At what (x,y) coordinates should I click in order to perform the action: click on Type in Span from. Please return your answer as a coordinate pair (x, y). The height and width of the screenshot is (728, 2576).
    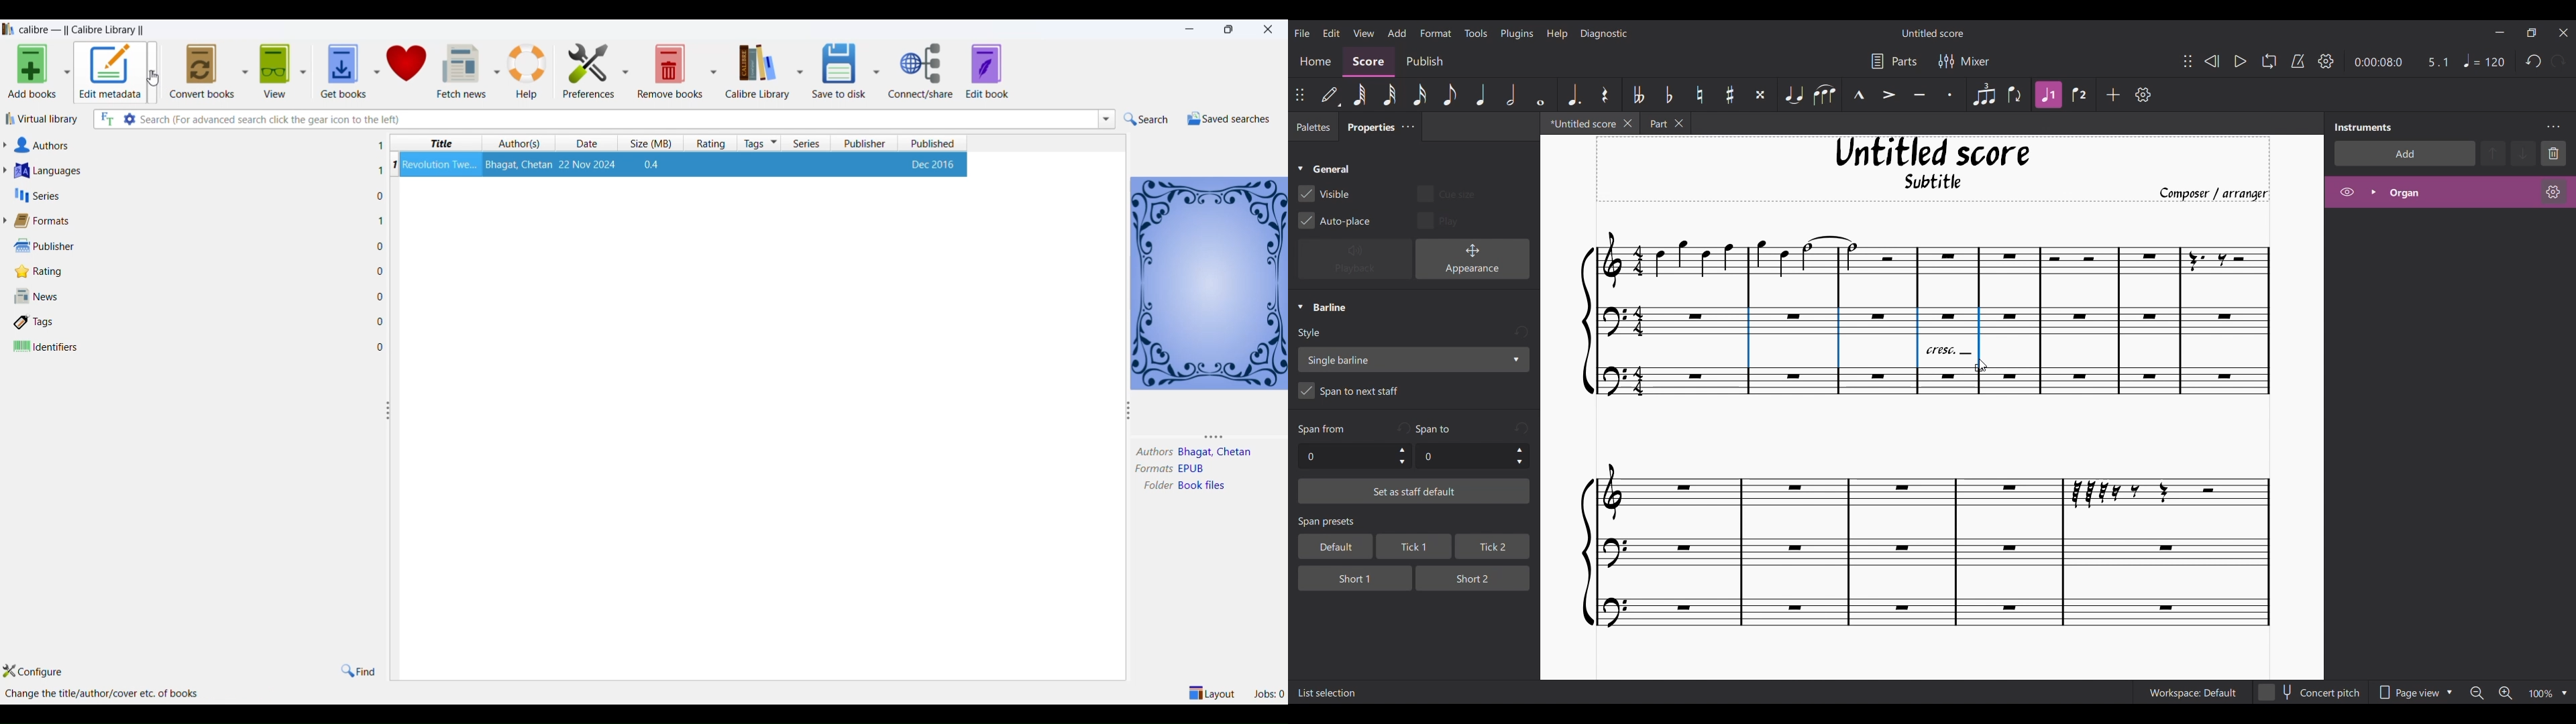
    Looking at the image, I should click on (1345, 457).